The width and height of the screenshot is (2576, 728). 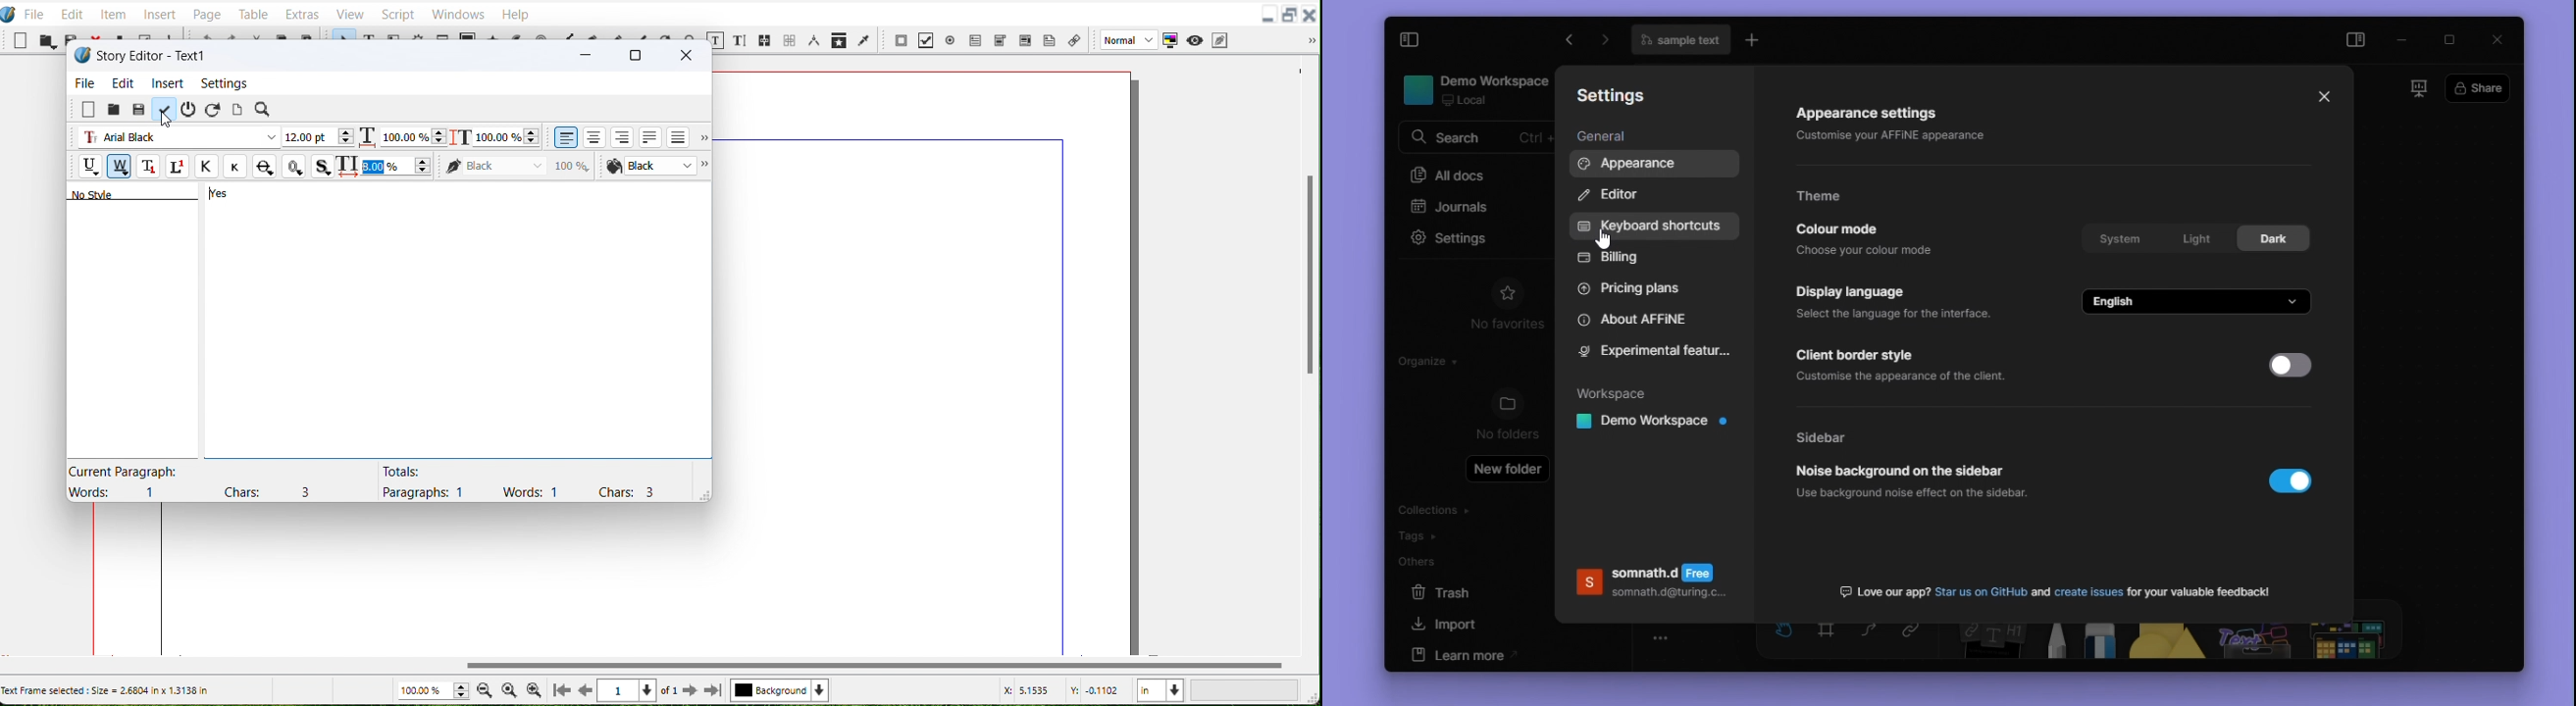 What do you see at coordinates (207, 167) in the screenshot?
I see `All Caps` at bounding box center [207, 167].